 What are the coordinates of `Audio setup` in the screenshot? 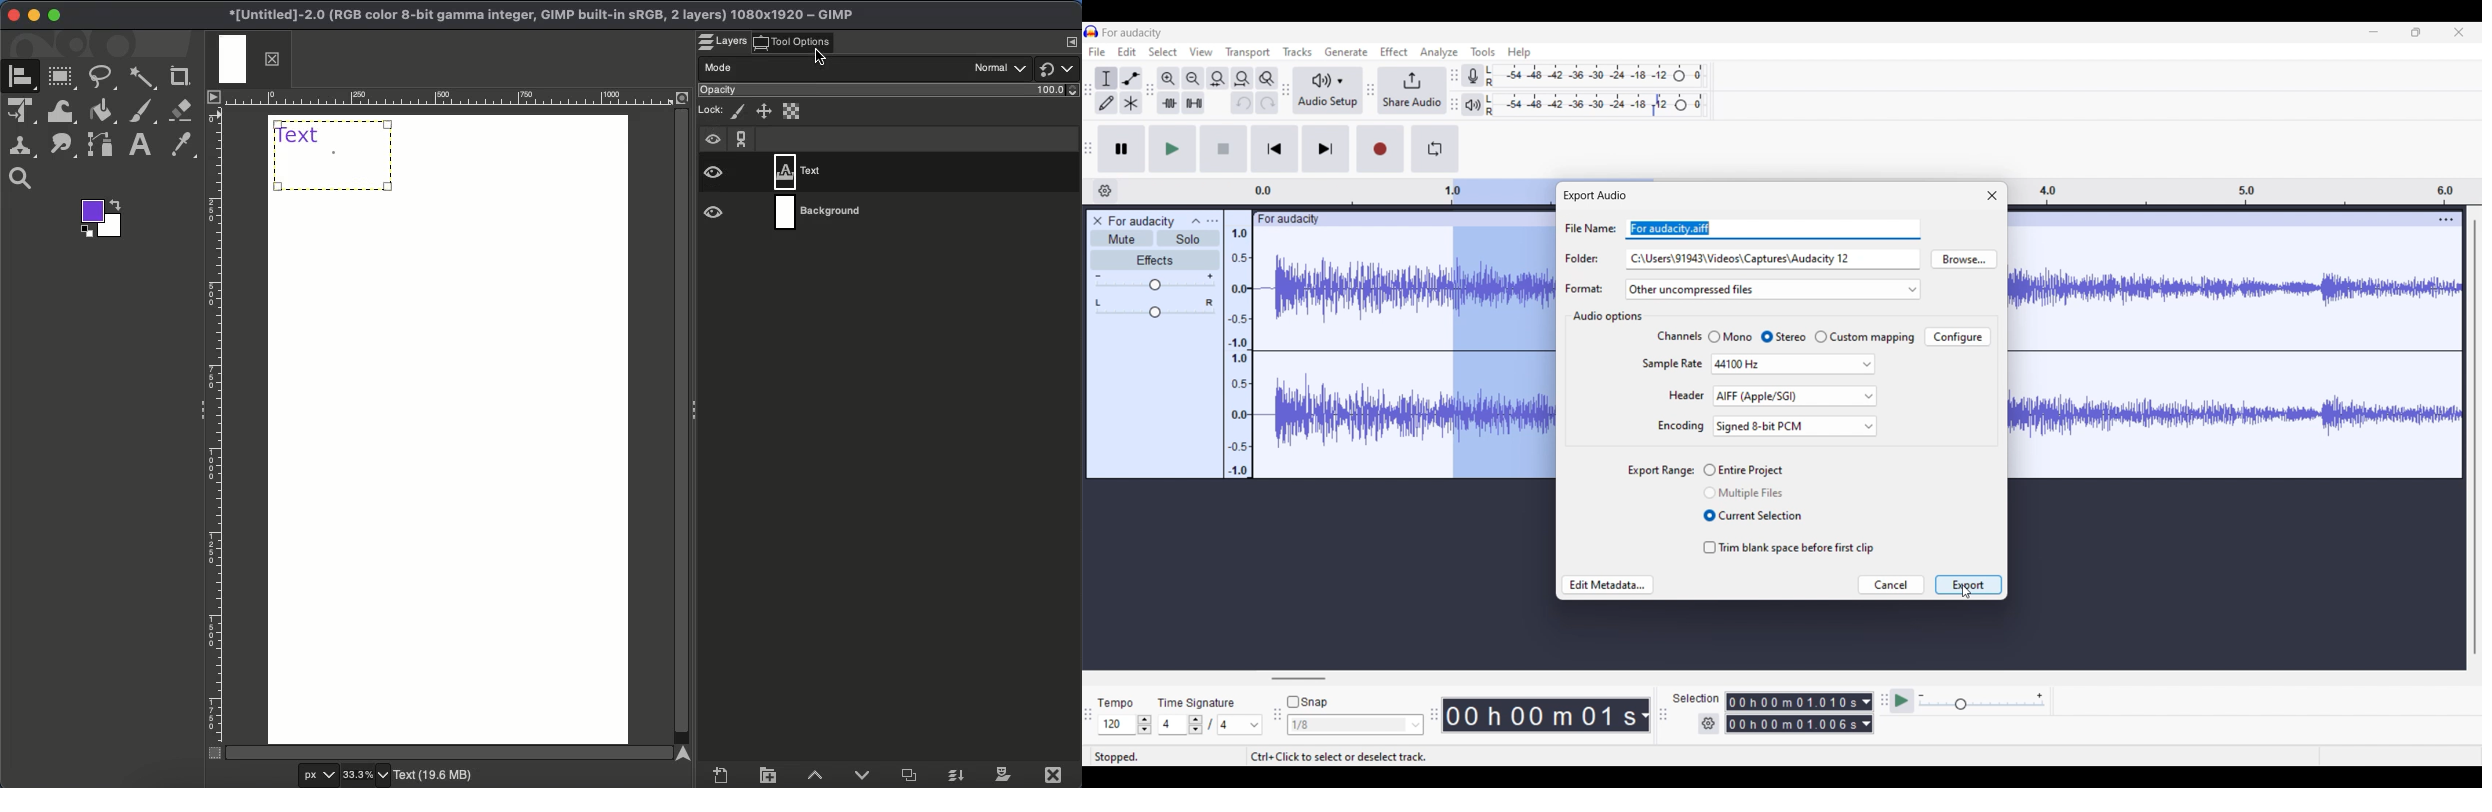 It's located at (1328, 90).